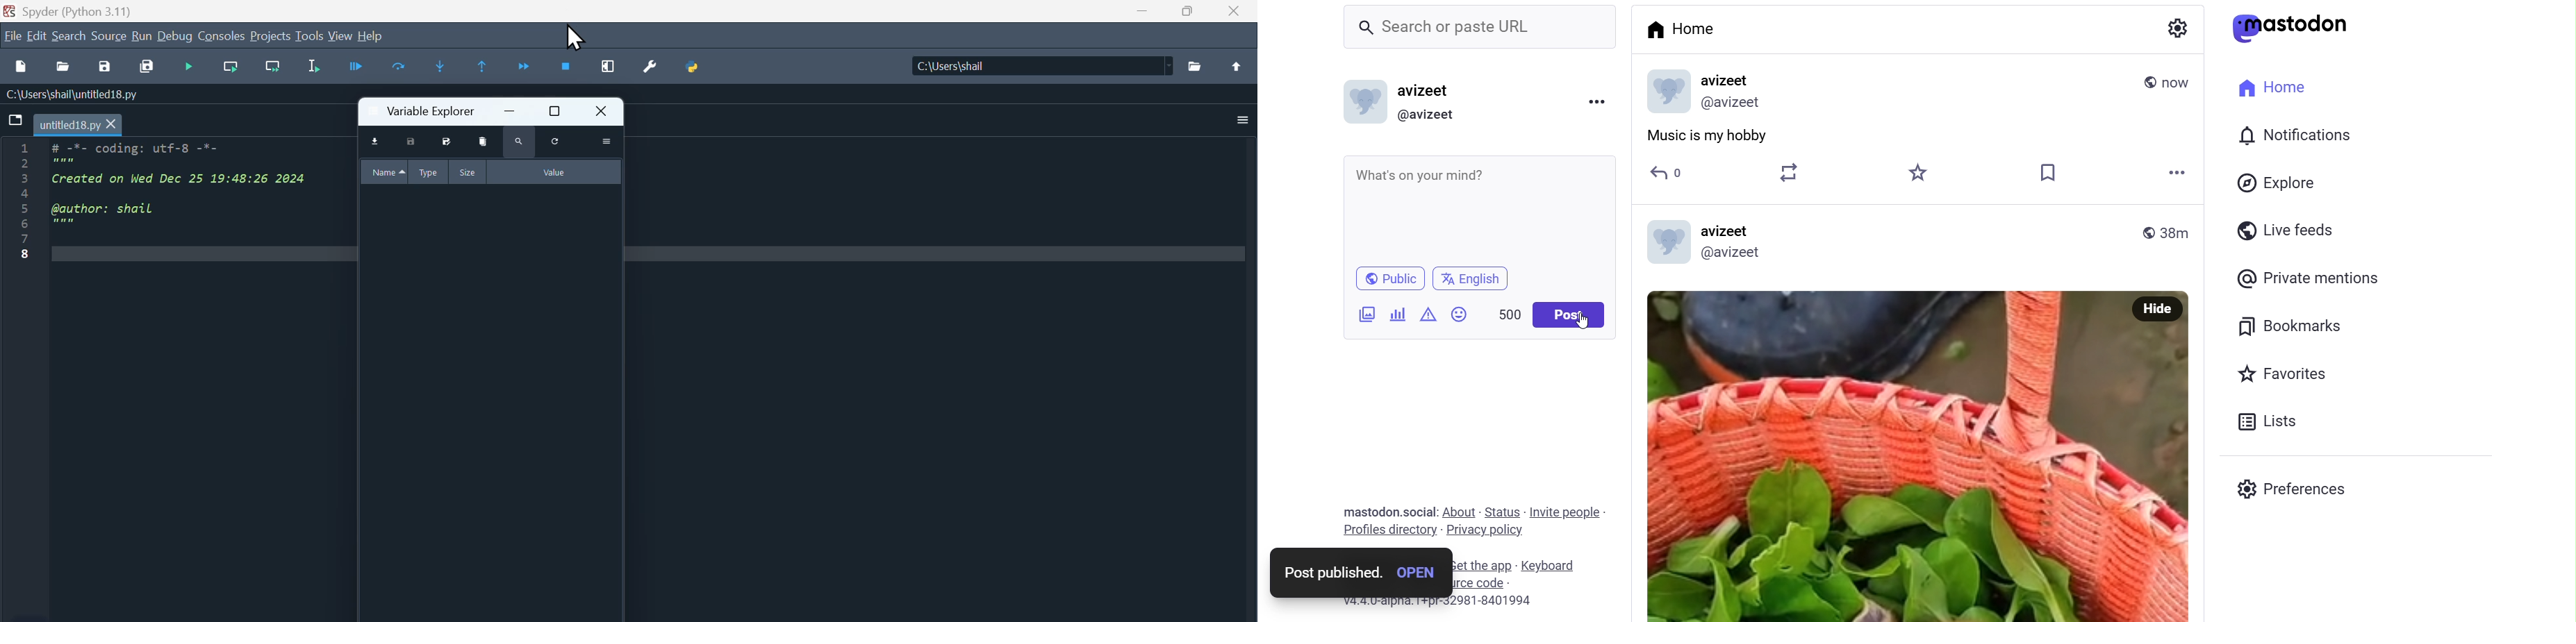 The width and height of the screenshot is (2576, 644). Describe the element at coordinates (1482, 28) in the screenshot. I see `Search or paste URL` at that location.